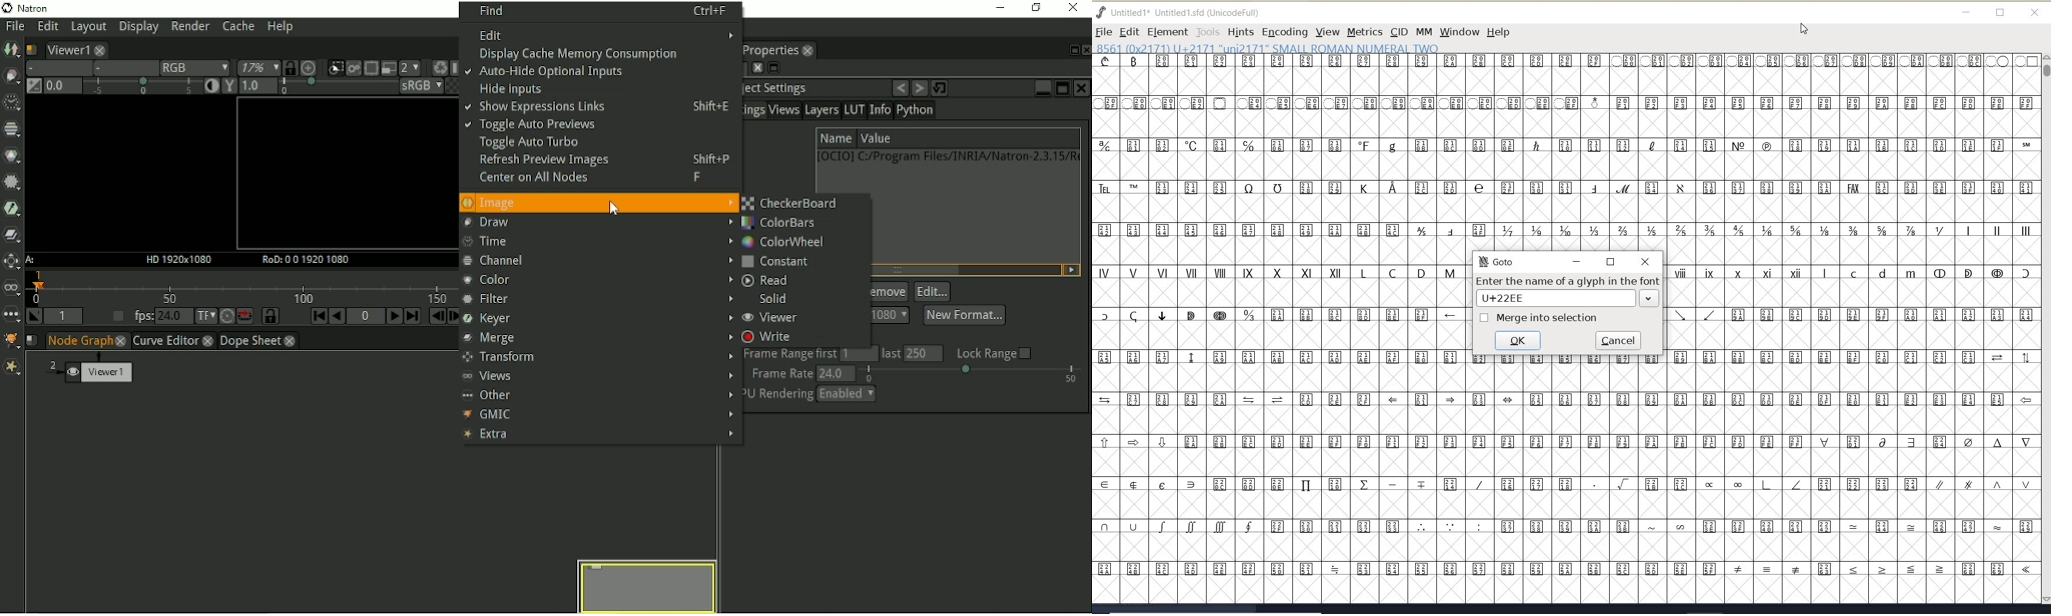  I want to click on 8561 (0X2171) U+2171 "UNI171" SMALL ROMAN NUMERAL TWO, so click(1268, 48).